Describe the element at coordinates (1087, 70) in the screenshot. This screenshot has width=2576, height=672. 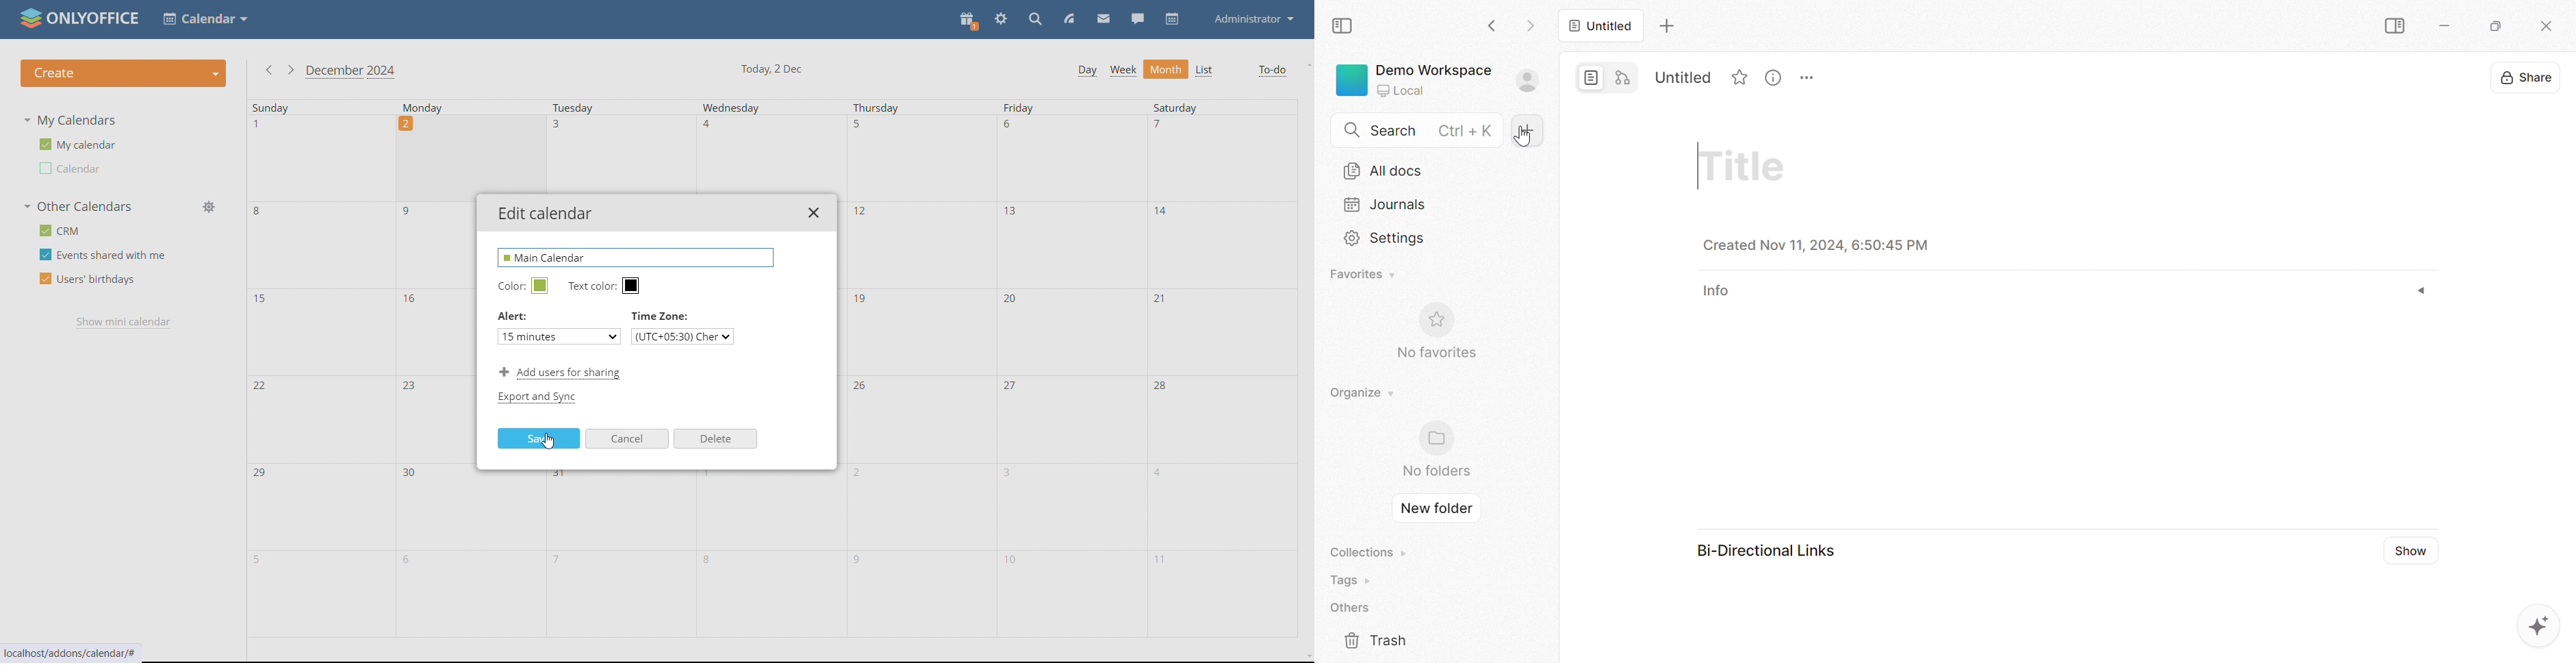
I see `day view` at that location.